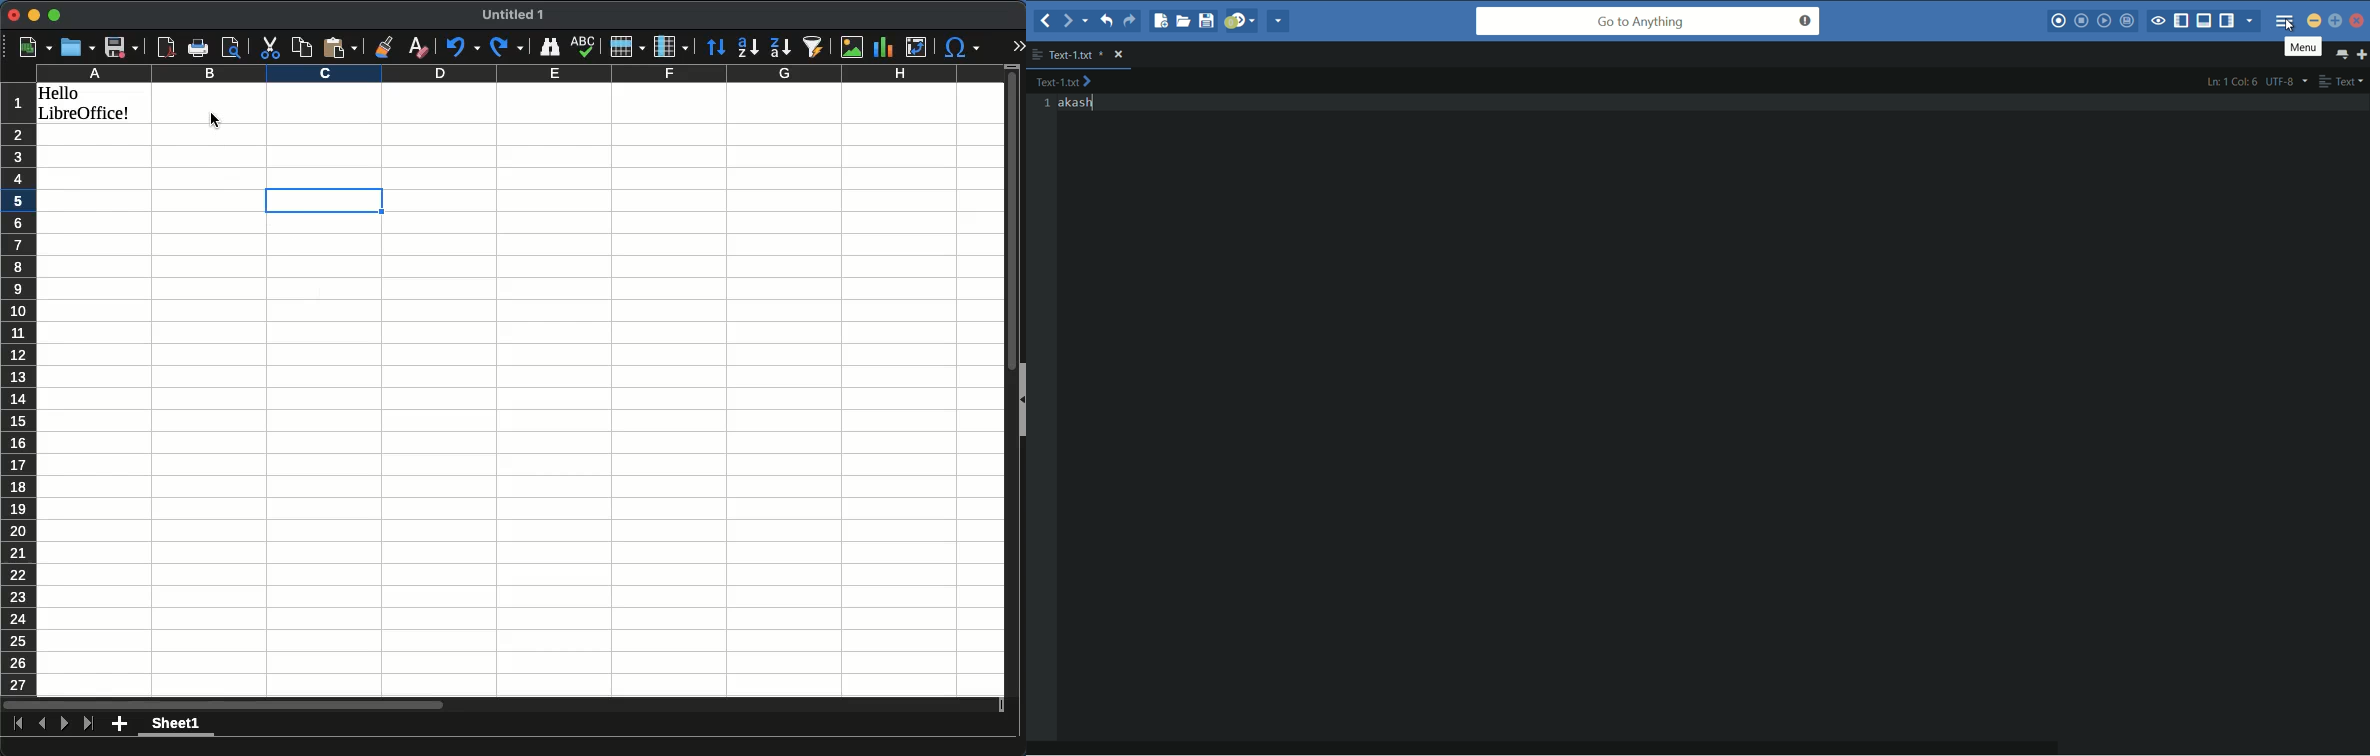 The width and height of the screenshot is (2380, 756). Describe the element at coordinates (119, 724) in the screenshot. I see `add sheet` at that location.